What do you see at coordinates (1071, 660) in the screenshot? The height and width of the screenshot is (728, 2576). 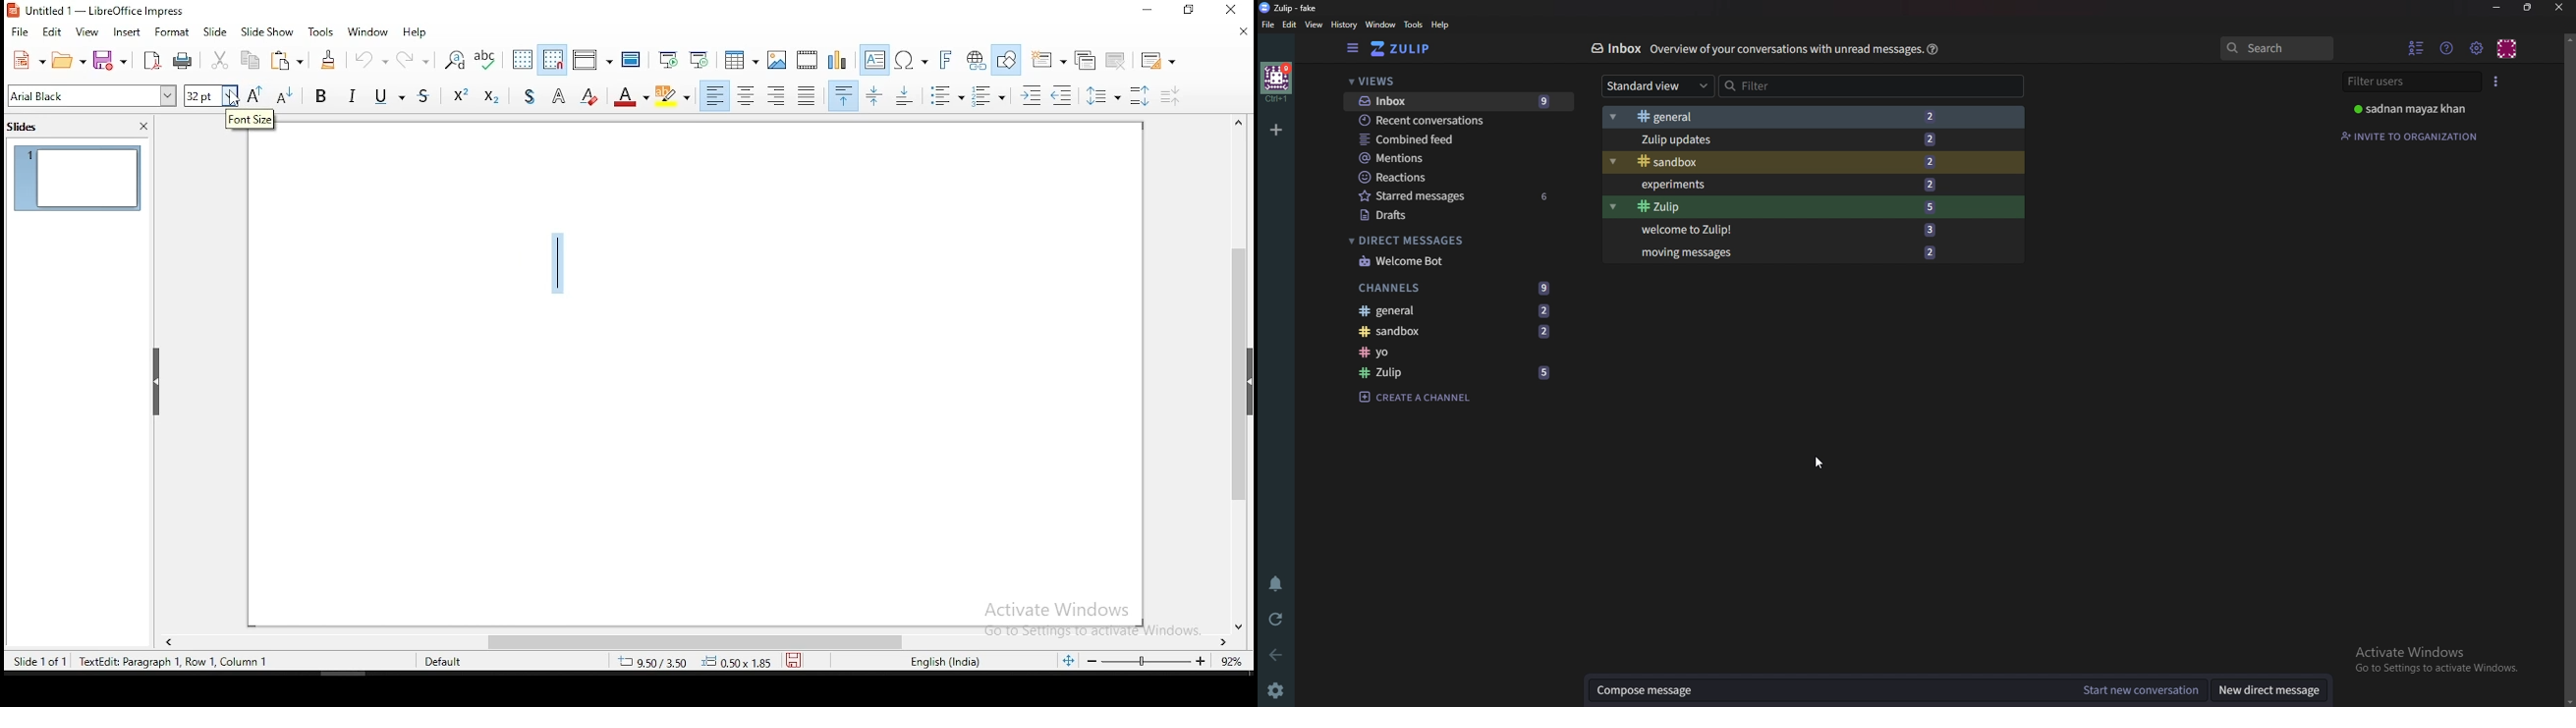 I see `fit slide to current window` at bounding box center [1071, 660].